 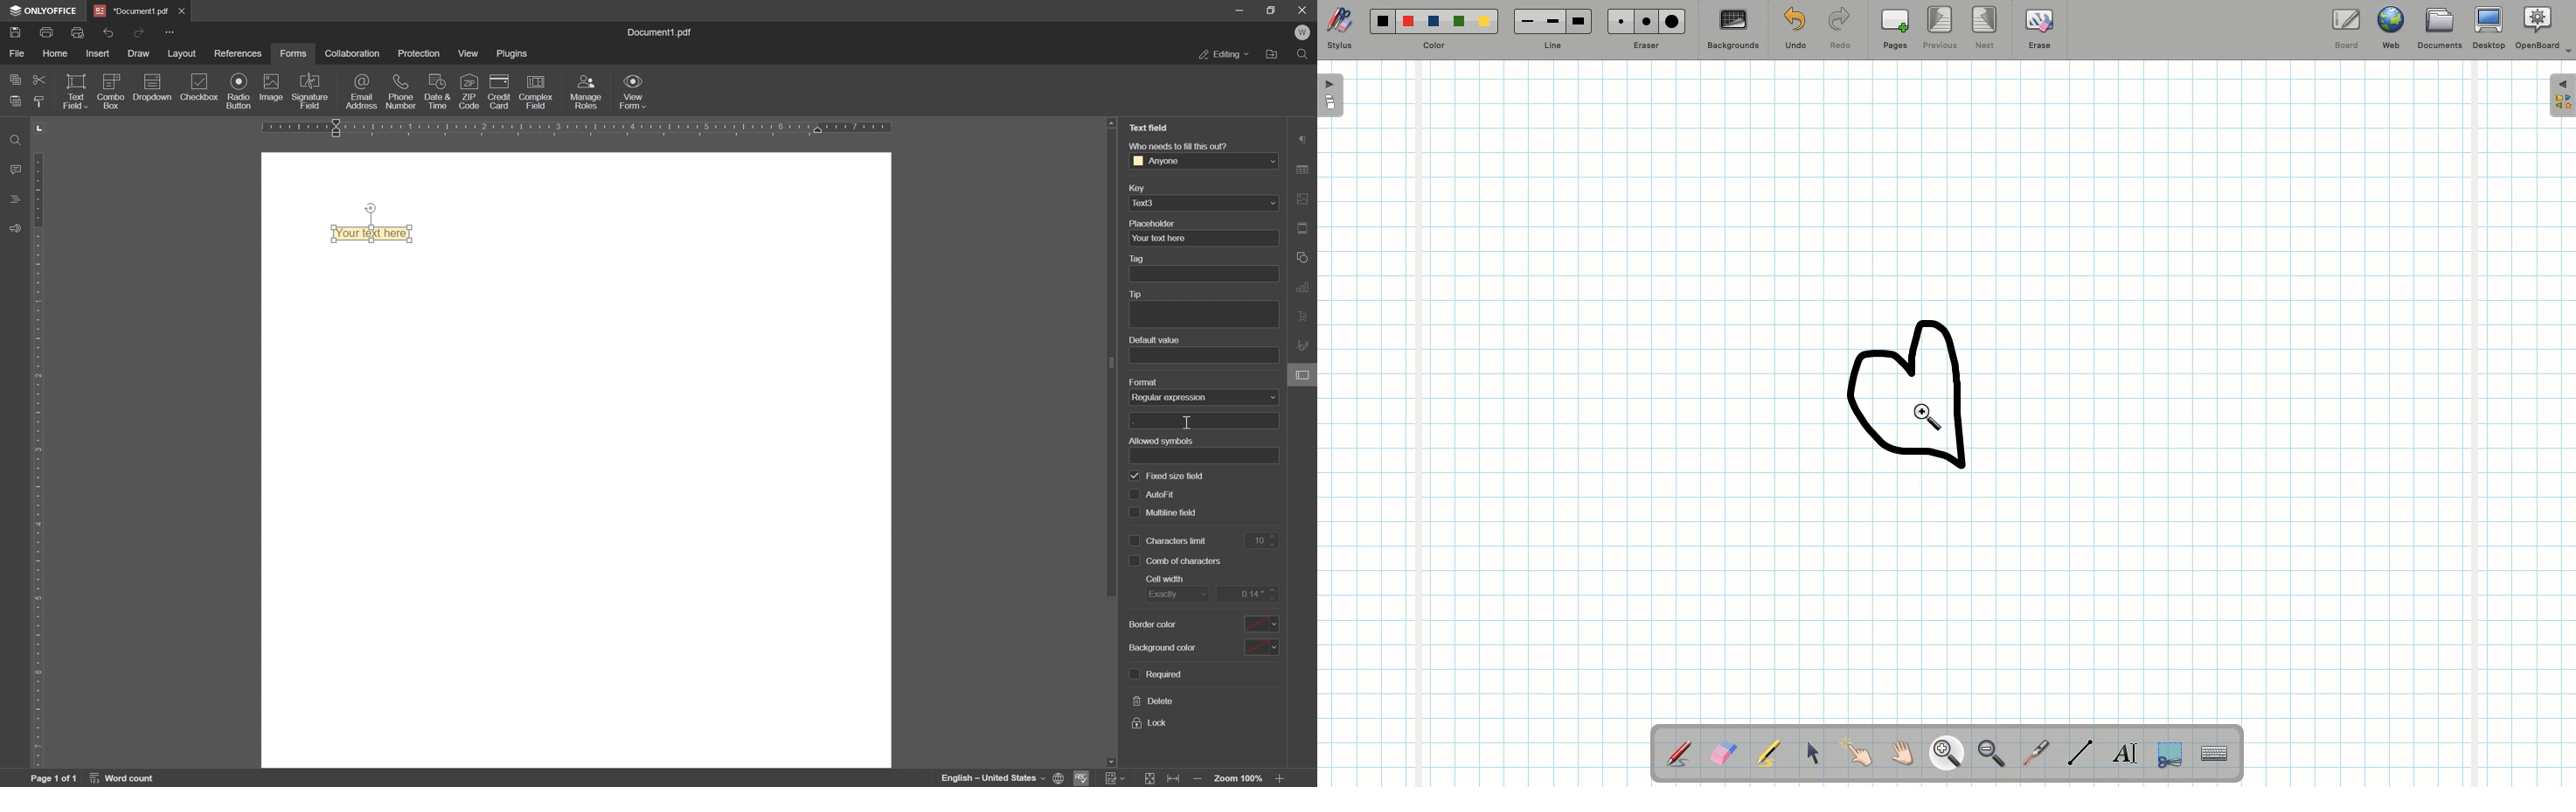 I want to click on background color, so click(x=1170, y=646).